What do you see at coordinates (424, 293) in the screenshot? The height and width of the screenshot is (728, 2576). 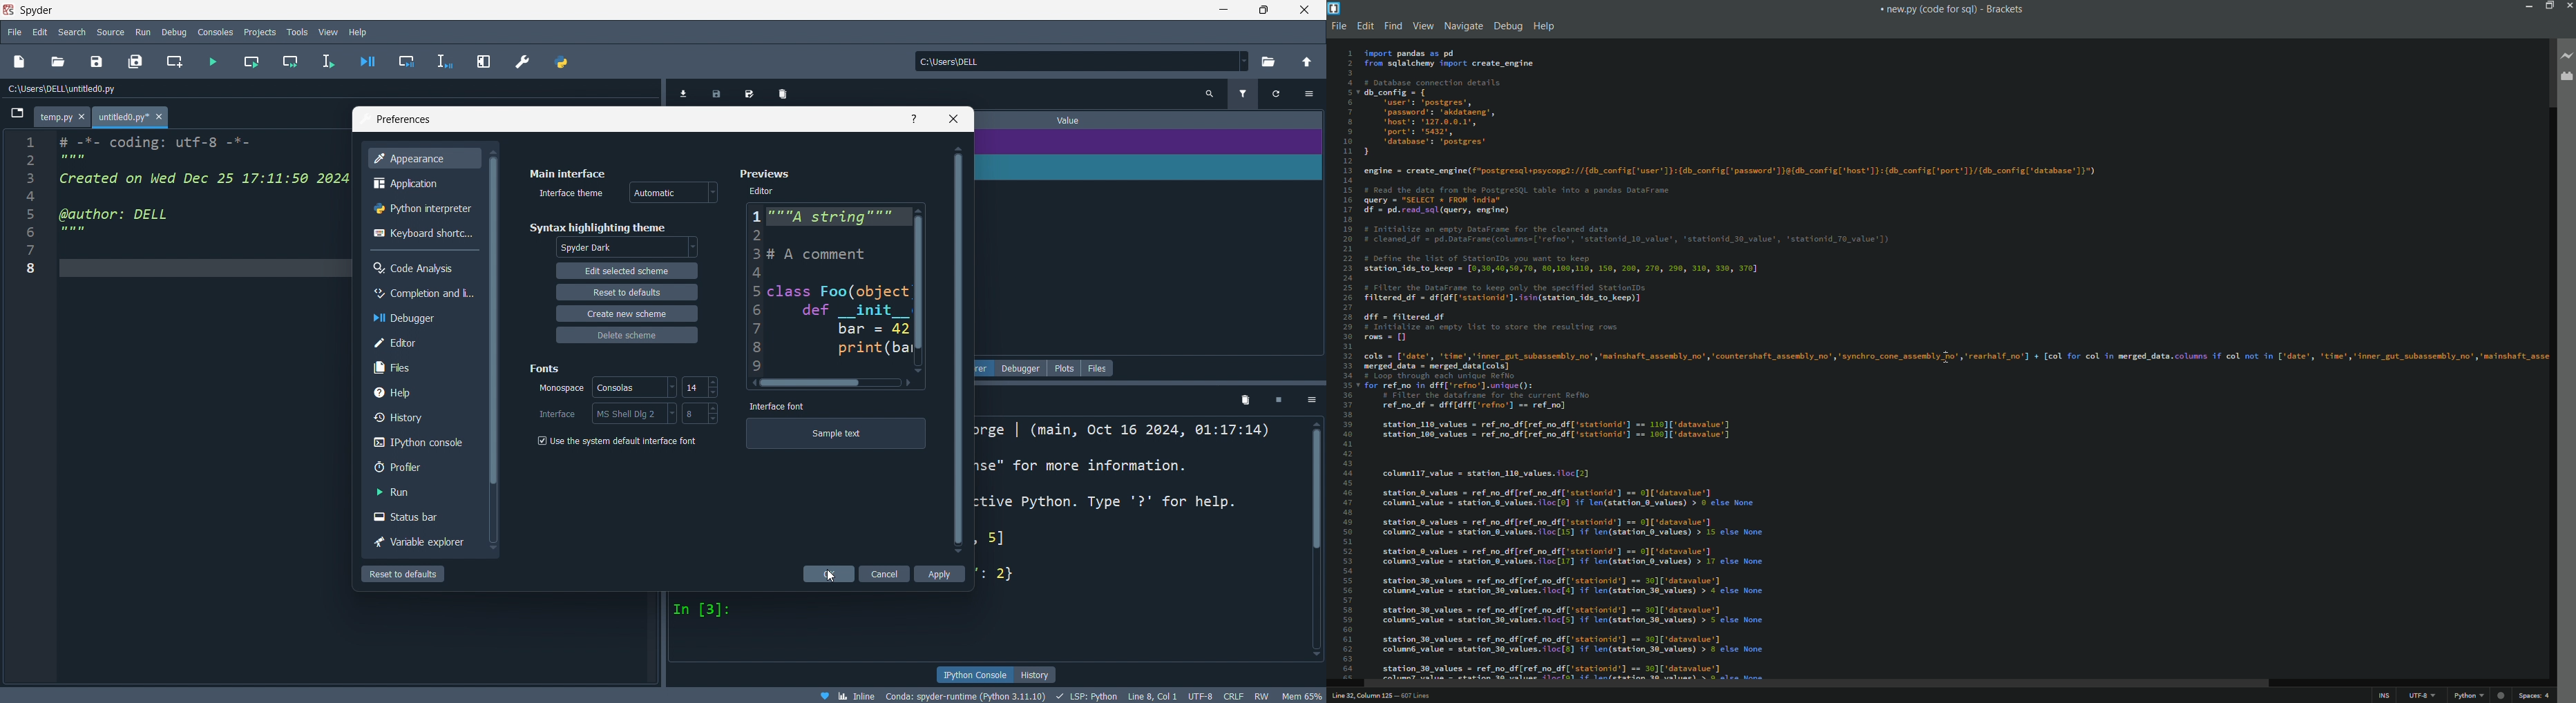 I see `completion` at bounding box center [424, 293].